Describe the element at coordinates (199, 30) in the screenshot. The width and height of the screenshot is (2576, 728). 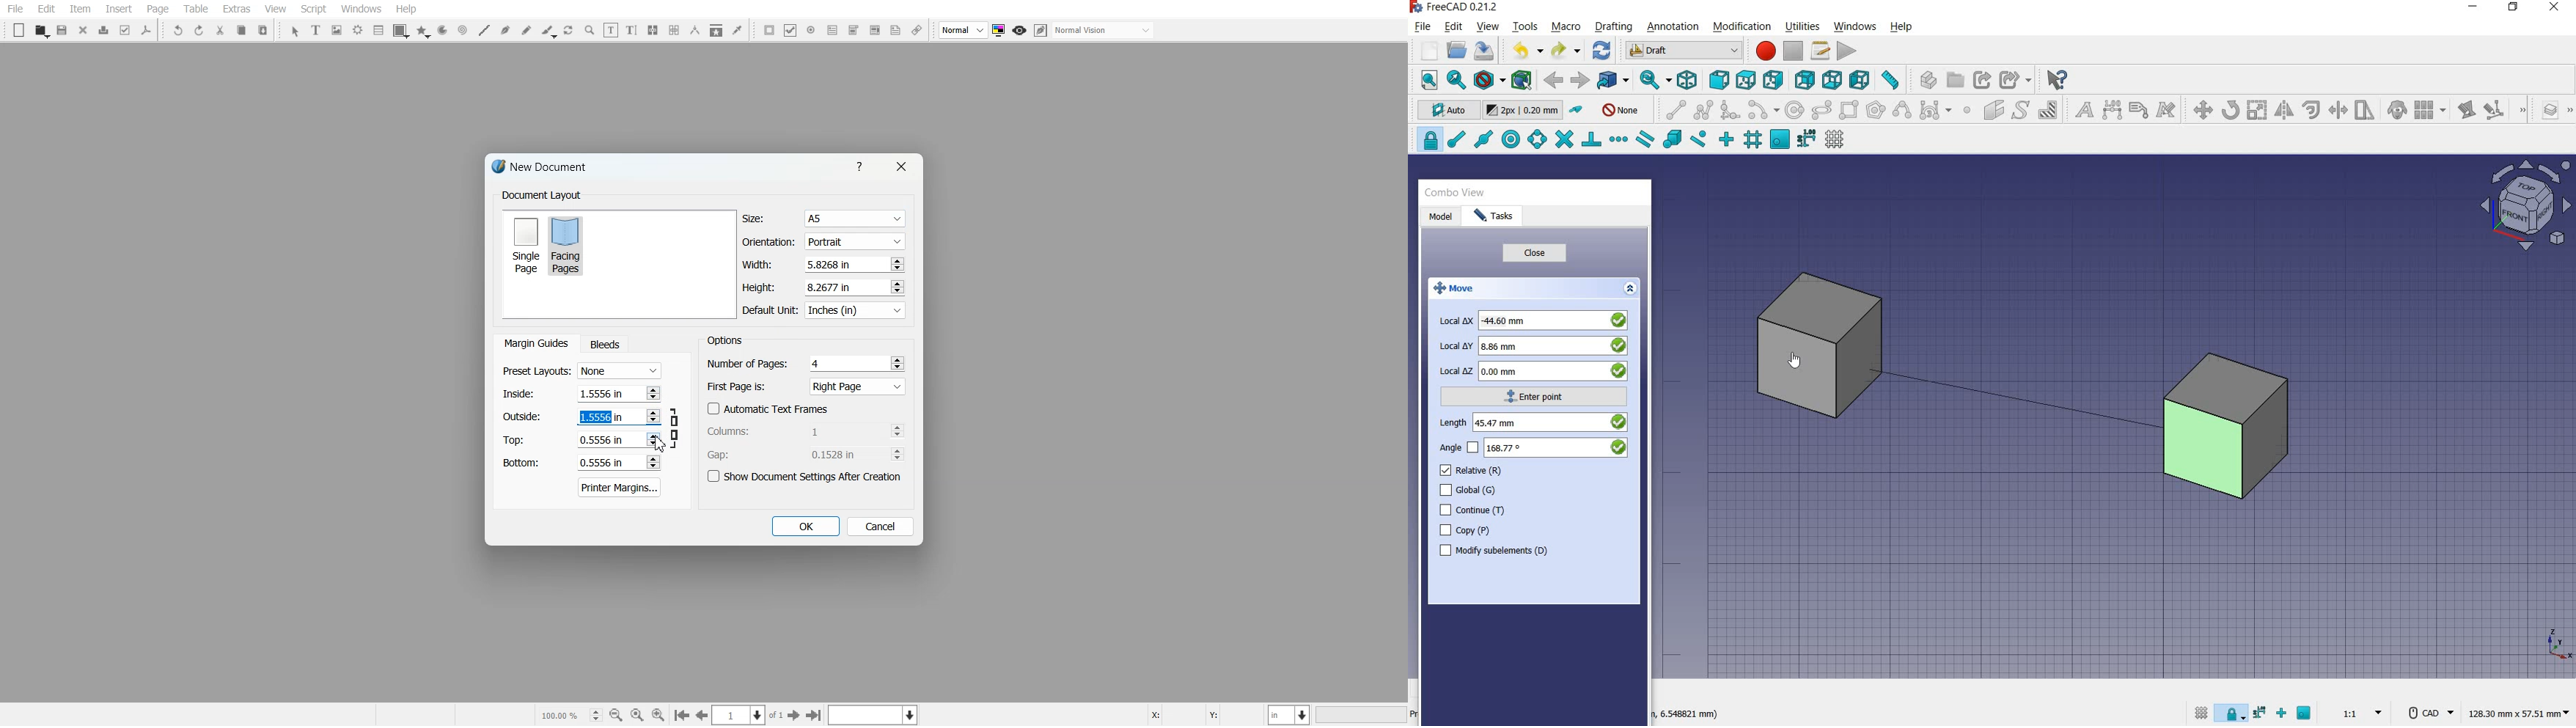
I see `Redo` at that location.